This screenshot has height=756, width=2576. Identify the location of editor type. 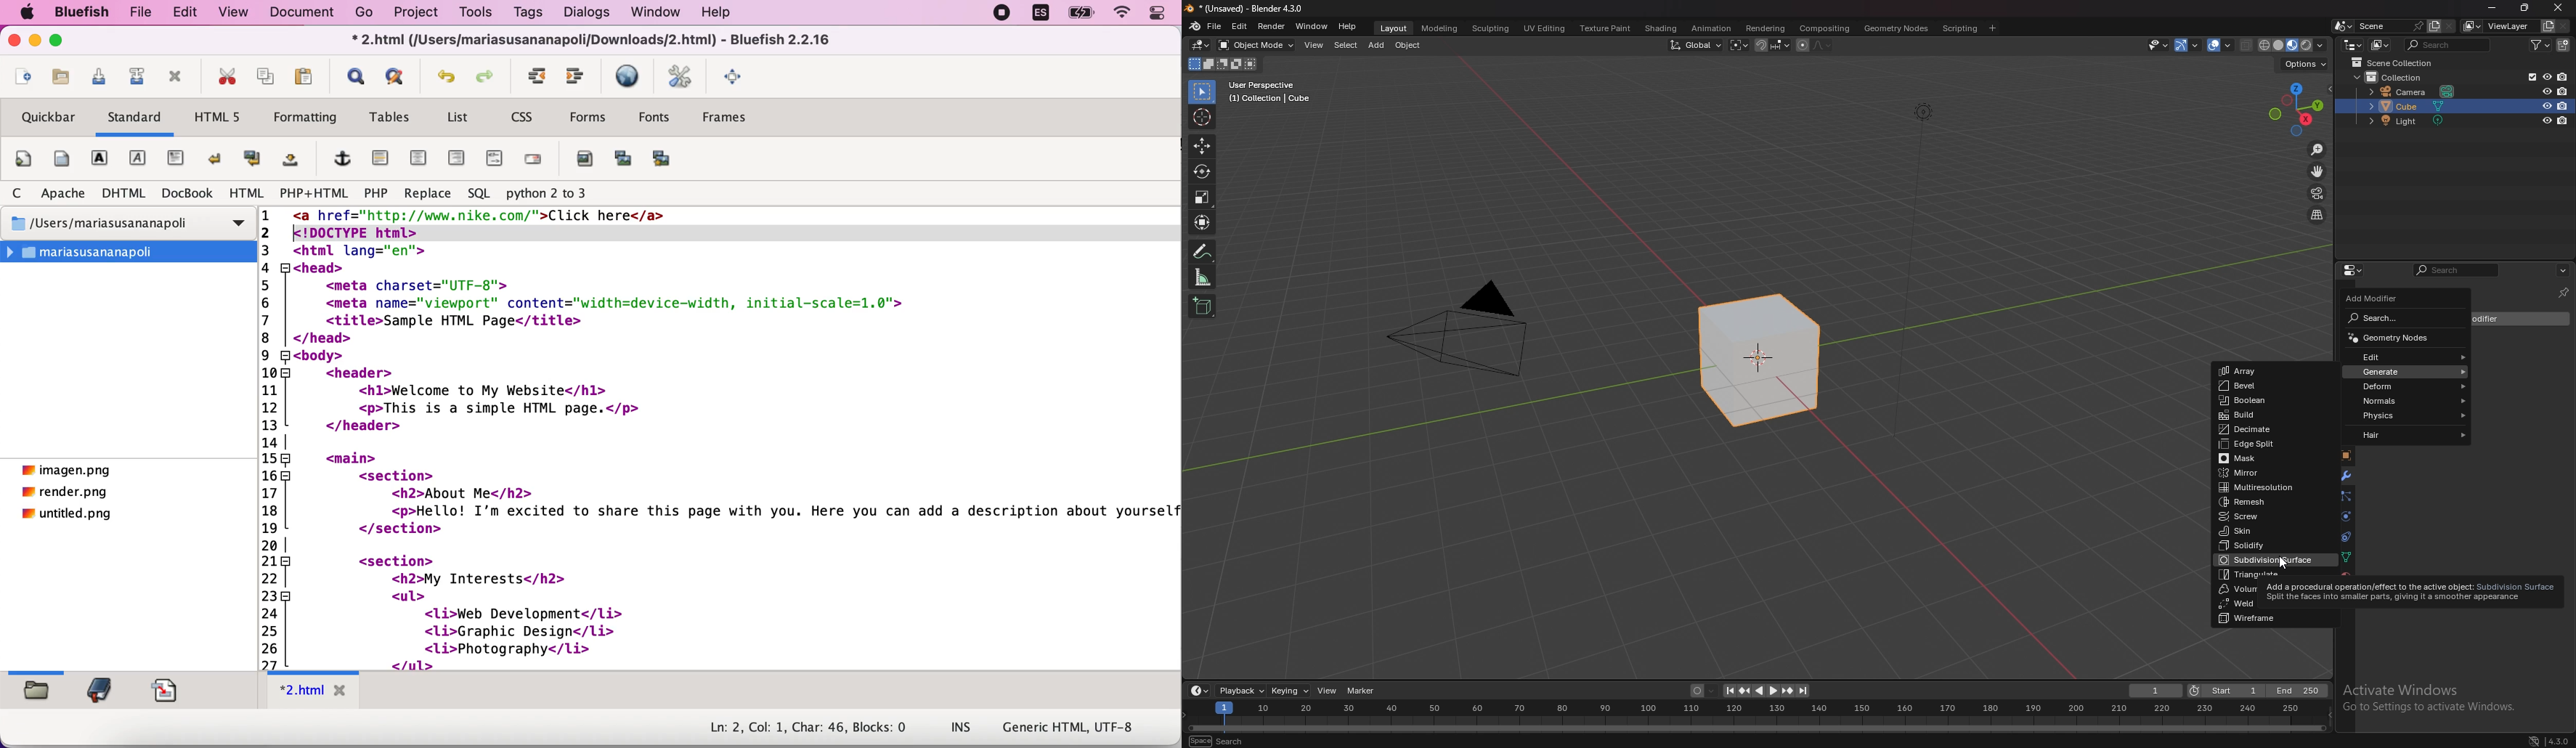
(2352, 45).